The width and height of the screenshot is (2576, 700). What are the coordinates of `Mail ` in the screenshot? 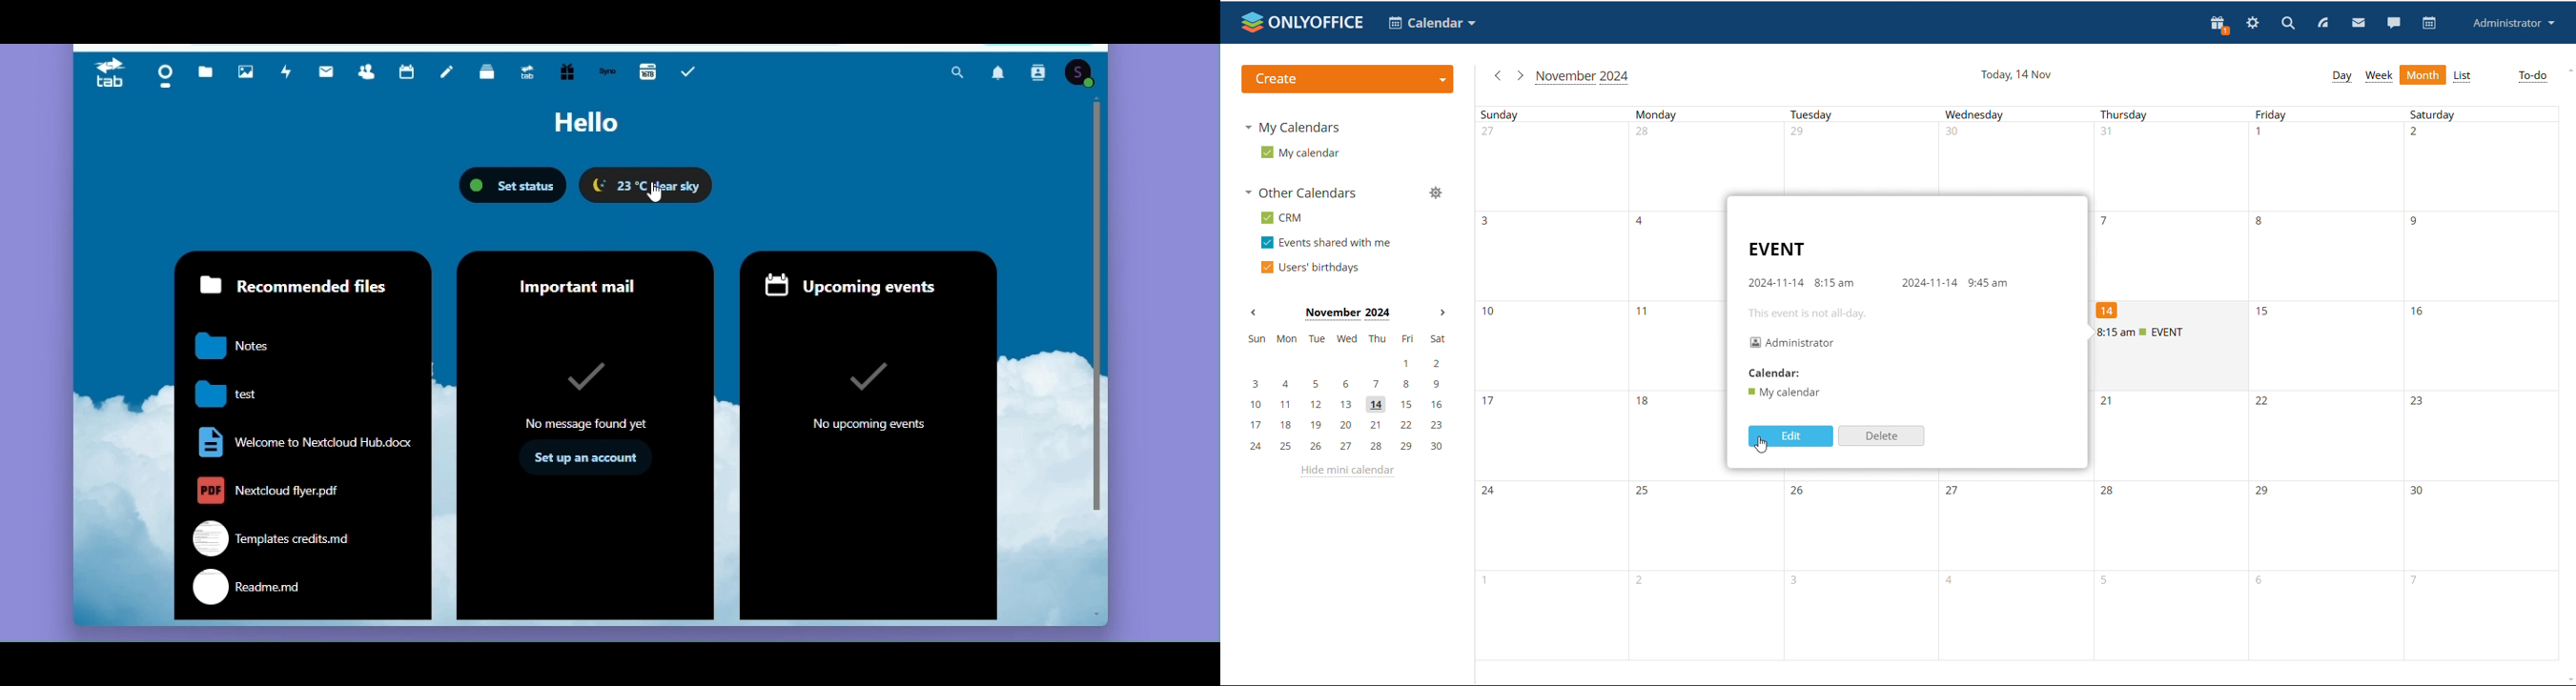 It's located at (327, 76).